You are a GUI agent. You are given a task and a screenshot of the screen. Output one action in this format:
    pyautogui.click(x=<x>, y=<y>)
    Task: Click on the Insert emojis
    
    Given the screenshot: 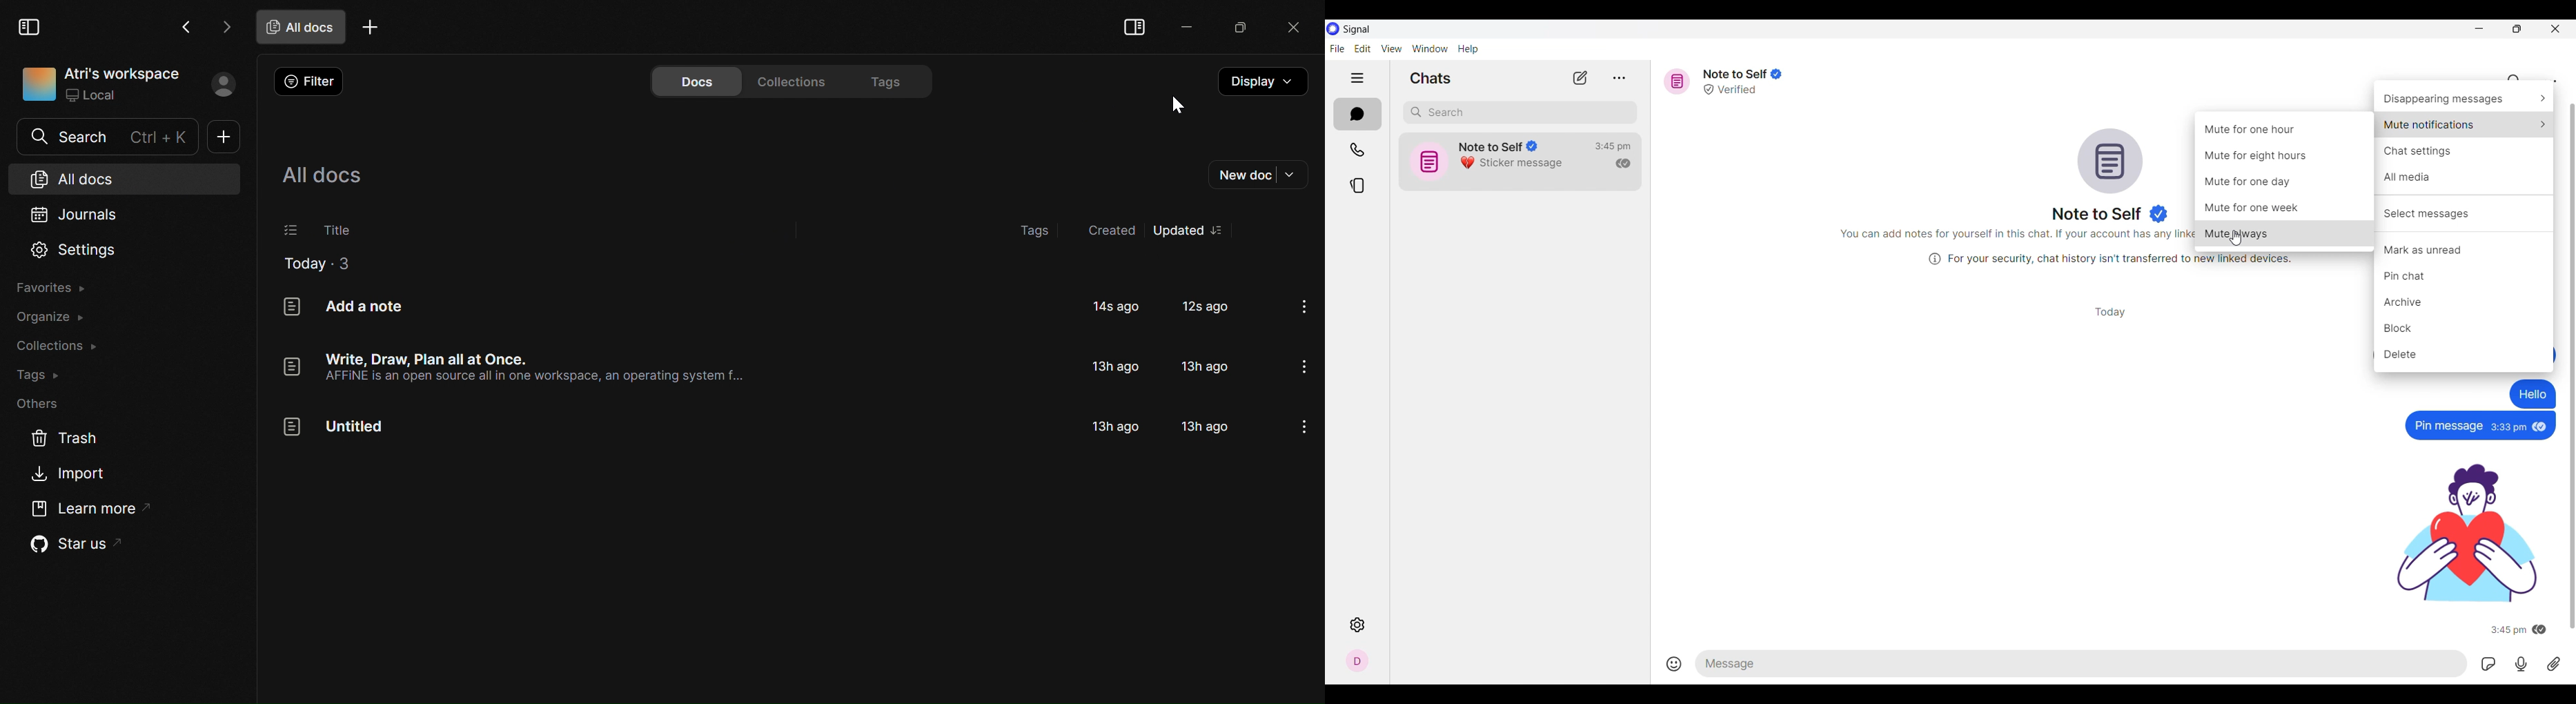 What is the action you would take?
    pyautogui.click(x=1674, y=662)
    